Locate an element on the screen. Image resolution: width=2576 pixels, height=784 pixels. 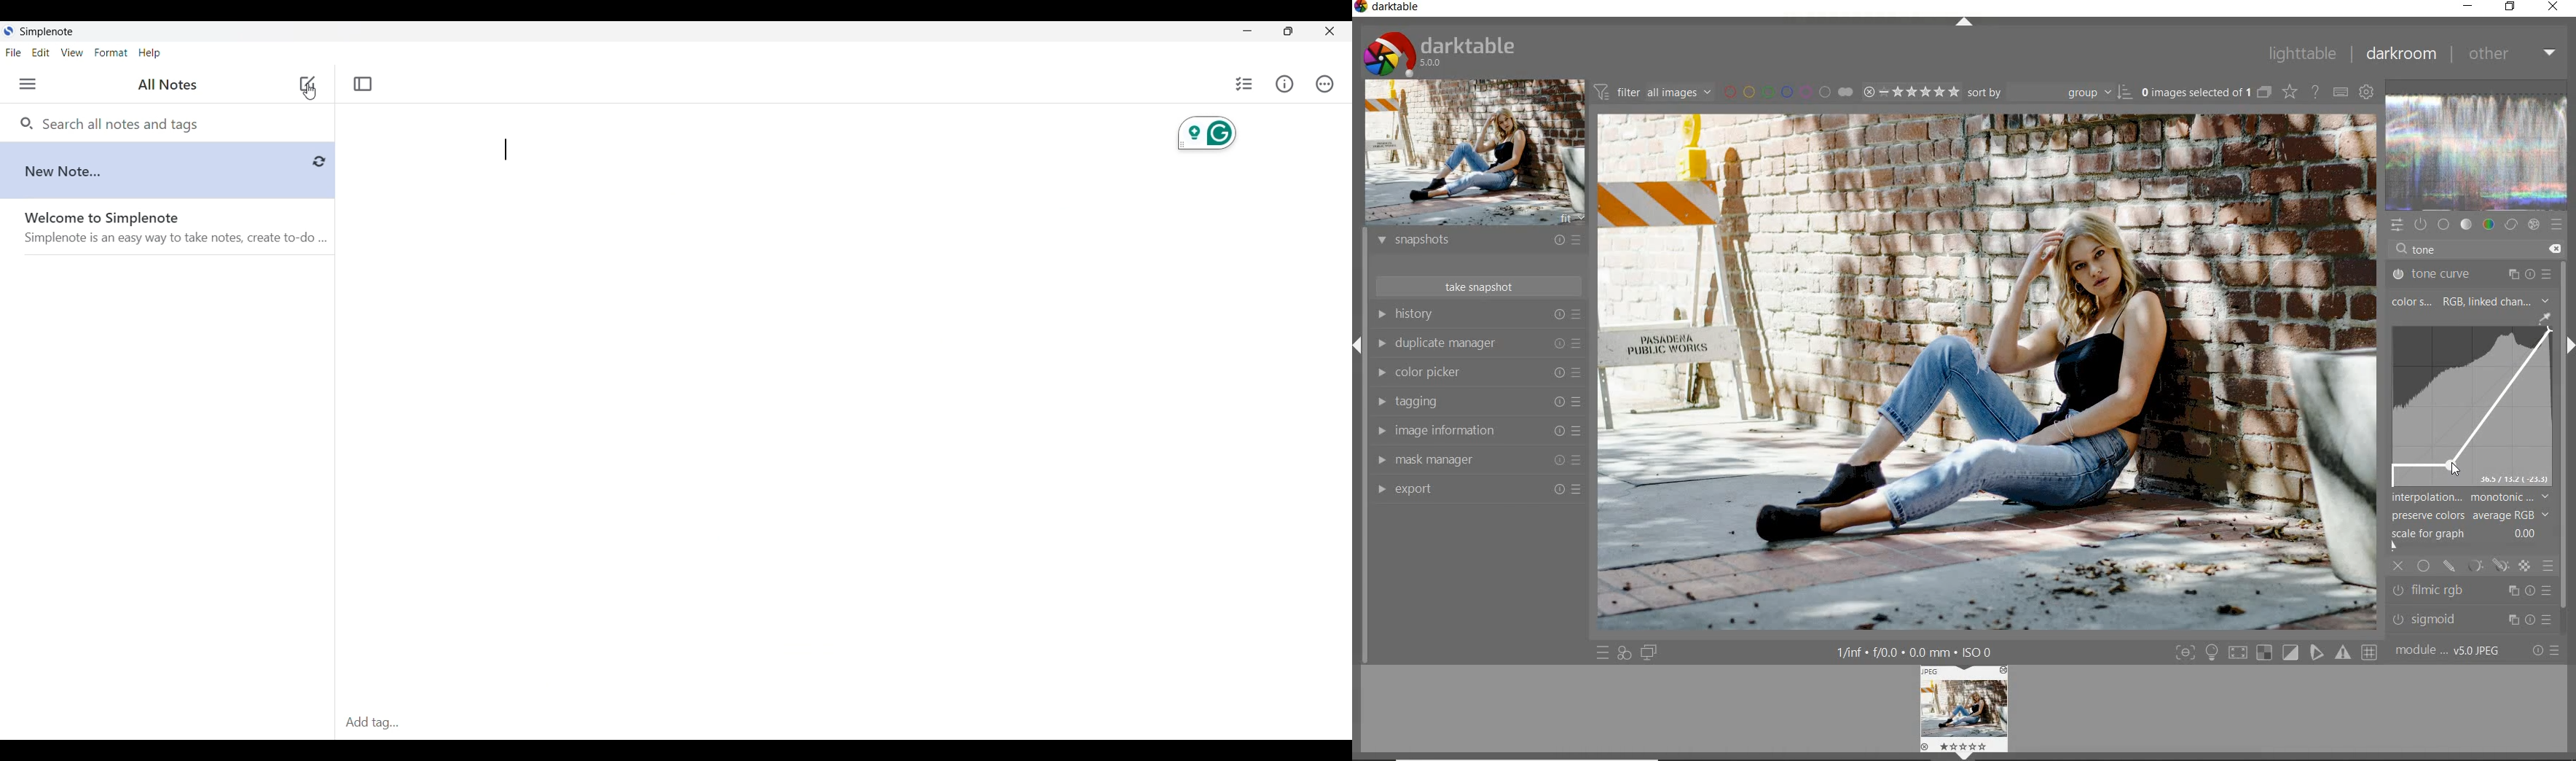
Edit is located at coordinates (40, 52).